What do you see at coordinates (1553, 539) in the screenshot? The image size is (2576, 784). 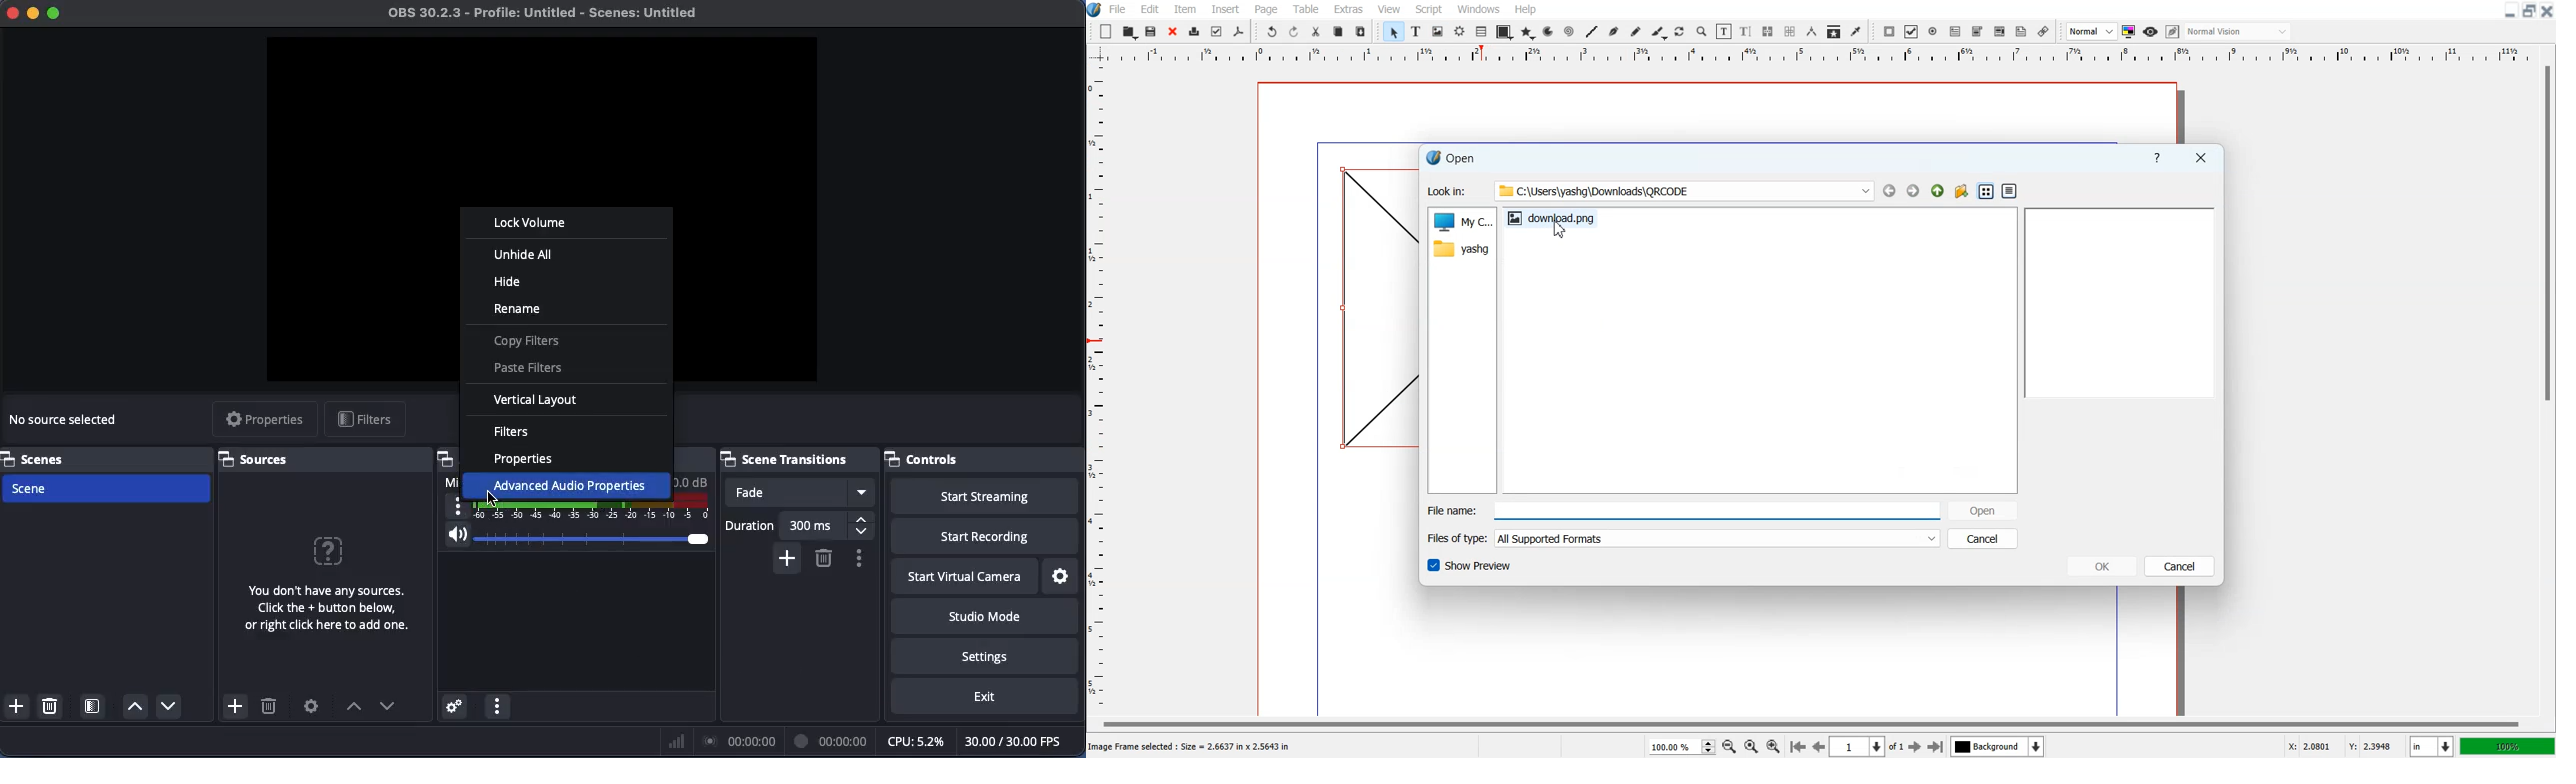 I see `All Supported Formats ` at bounding box center [1553, 539].